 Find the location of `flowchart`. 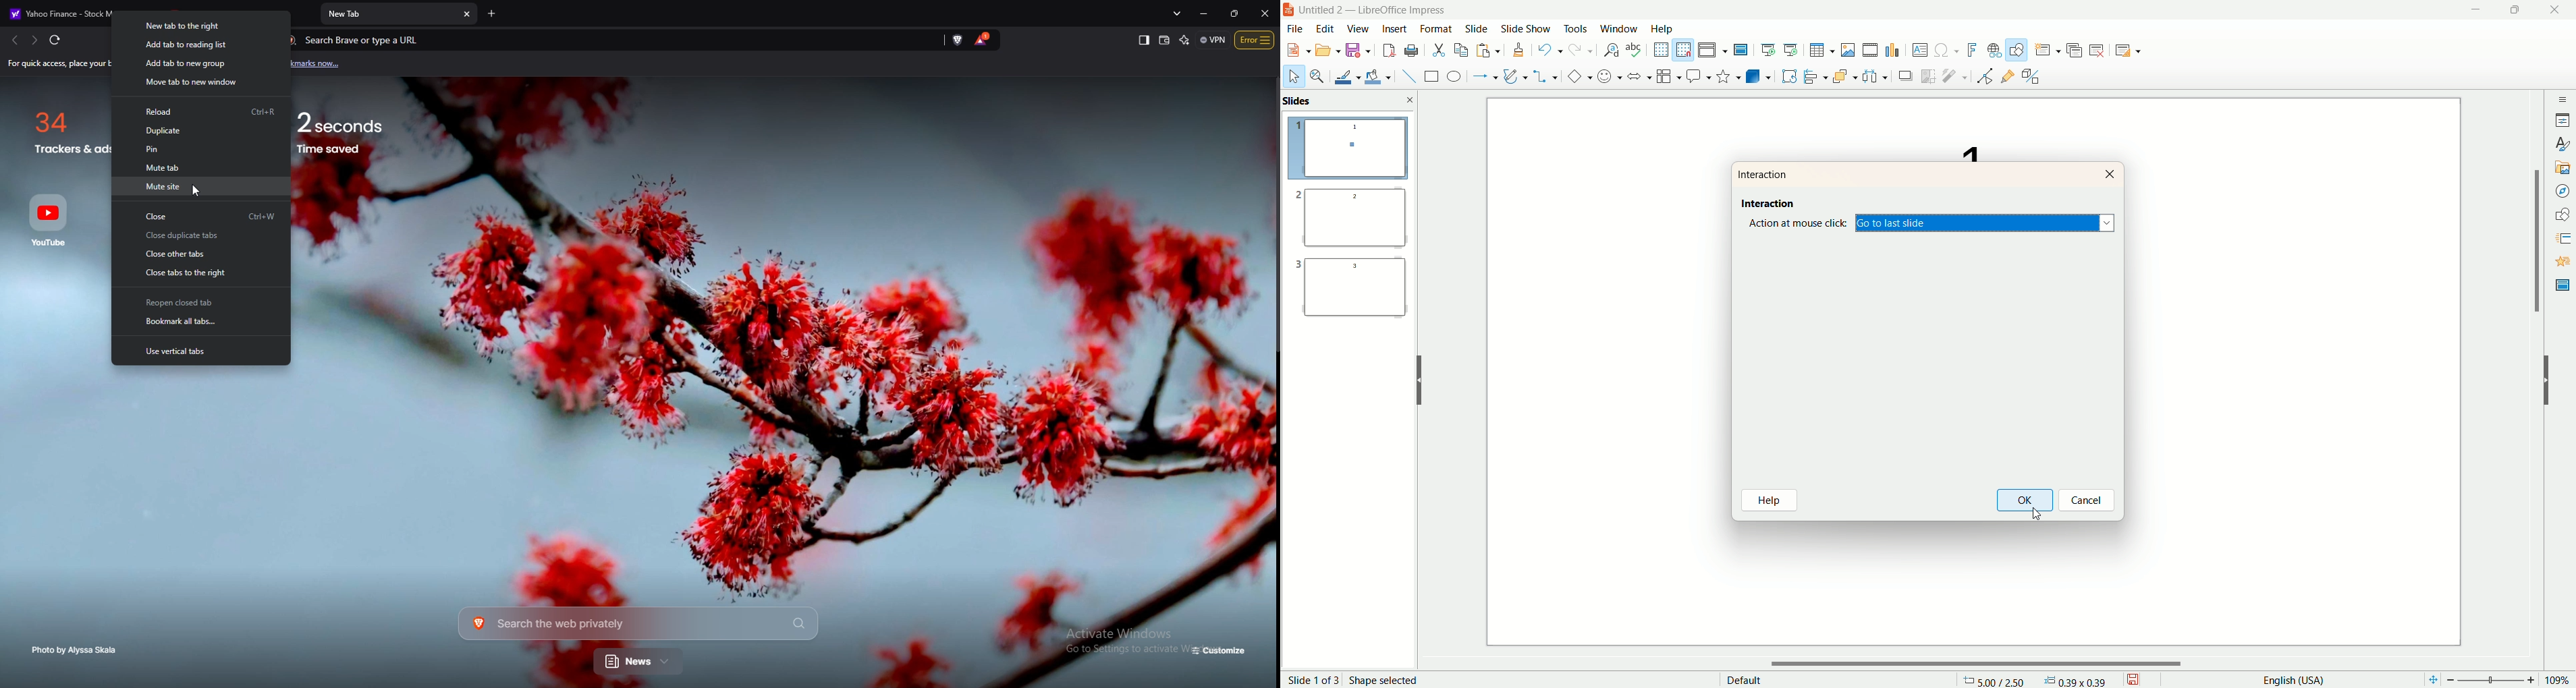

flowchart is located at coordinates (1666, 77).